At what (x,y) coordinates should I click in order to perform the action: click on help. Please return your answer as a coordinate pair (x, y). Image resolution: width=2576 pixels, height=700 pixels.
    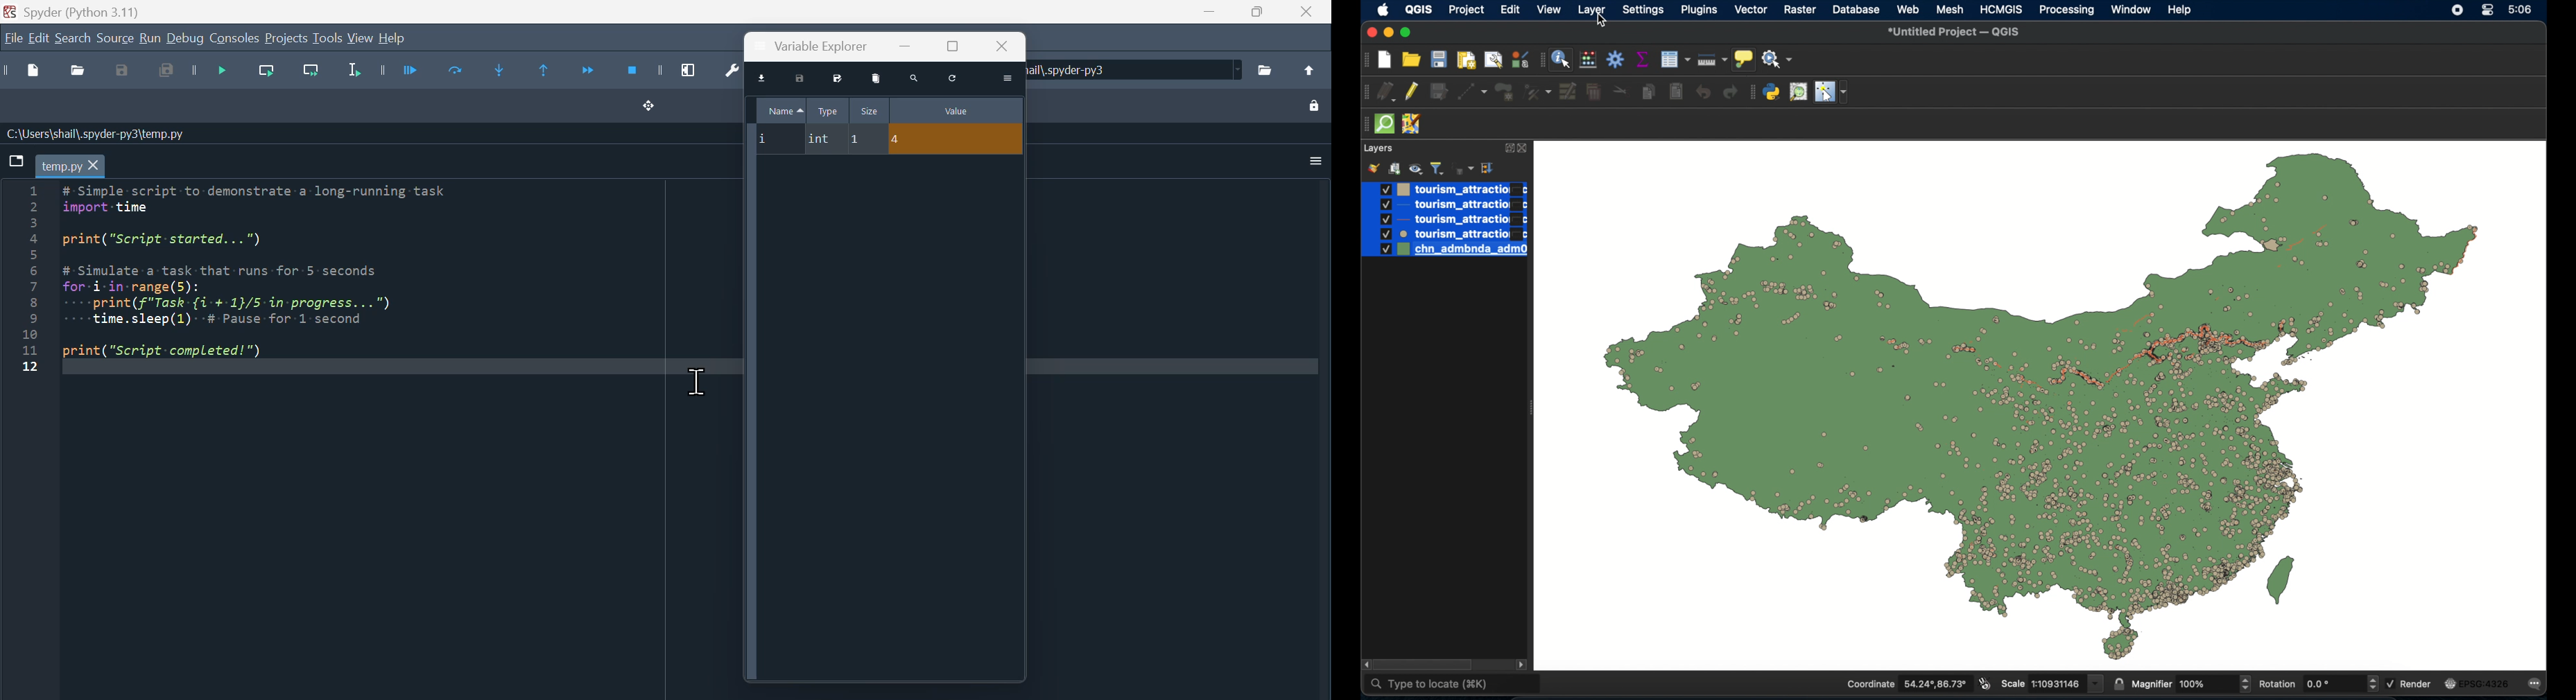
    Looking at the image, I should click on (392, 38).